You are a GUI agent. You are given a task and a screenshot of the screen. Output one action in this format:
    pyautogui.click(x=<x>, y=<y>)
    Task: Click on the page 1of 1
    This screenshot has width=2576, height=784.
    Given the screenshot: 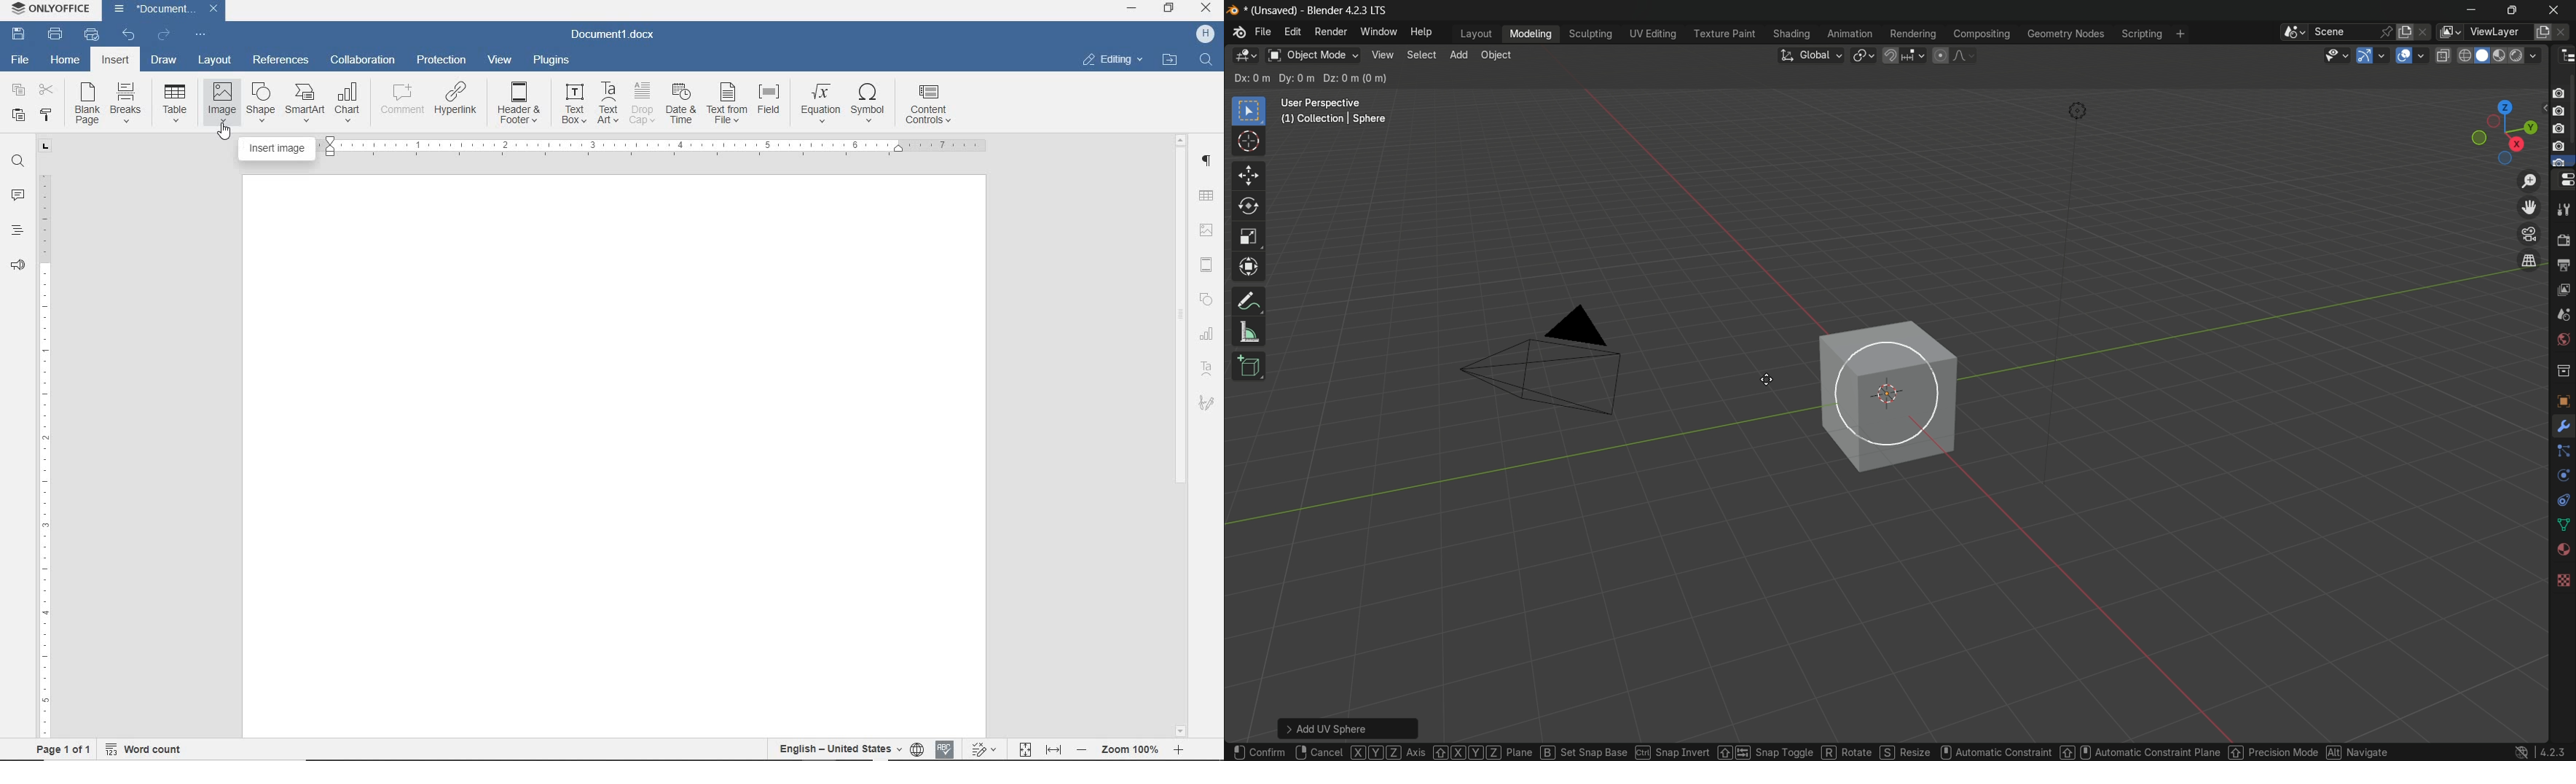 What is the action you would take?
    pyautogui.click(x=65, y=750)
    